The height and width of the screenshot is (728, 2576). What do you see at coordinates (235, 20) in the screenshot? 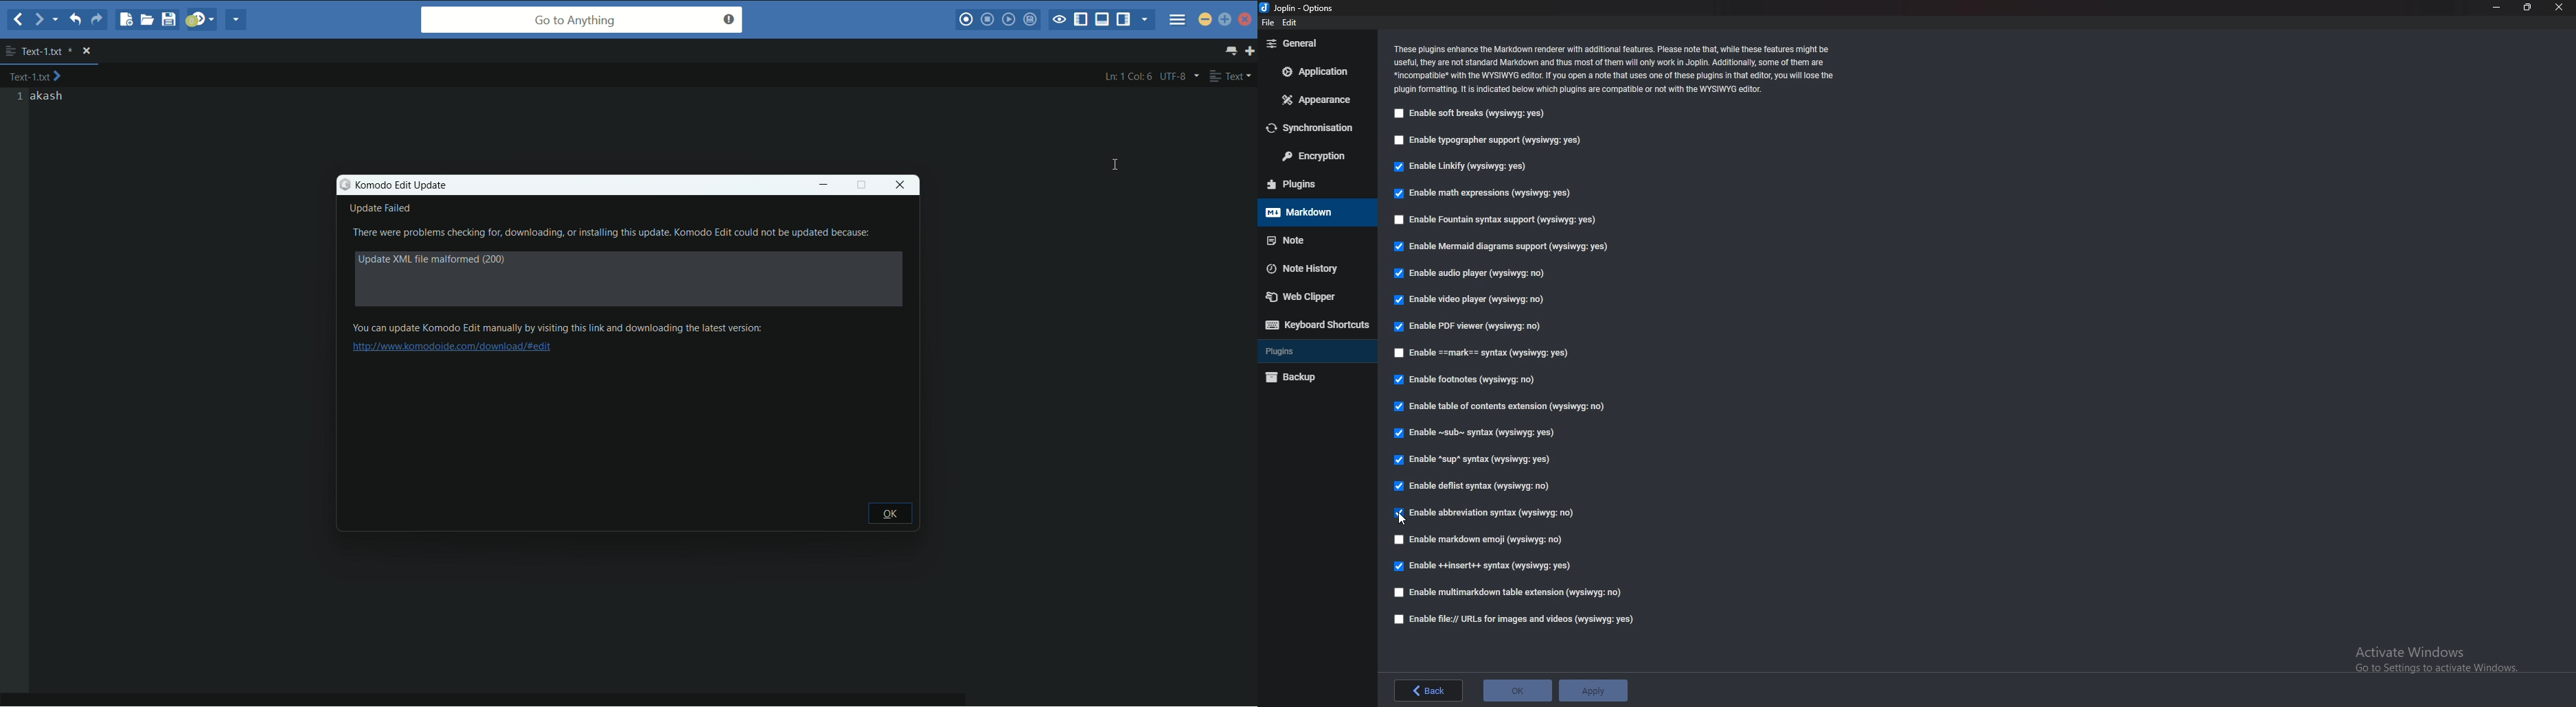
I see `share current file` at bounding box center [235, 20].